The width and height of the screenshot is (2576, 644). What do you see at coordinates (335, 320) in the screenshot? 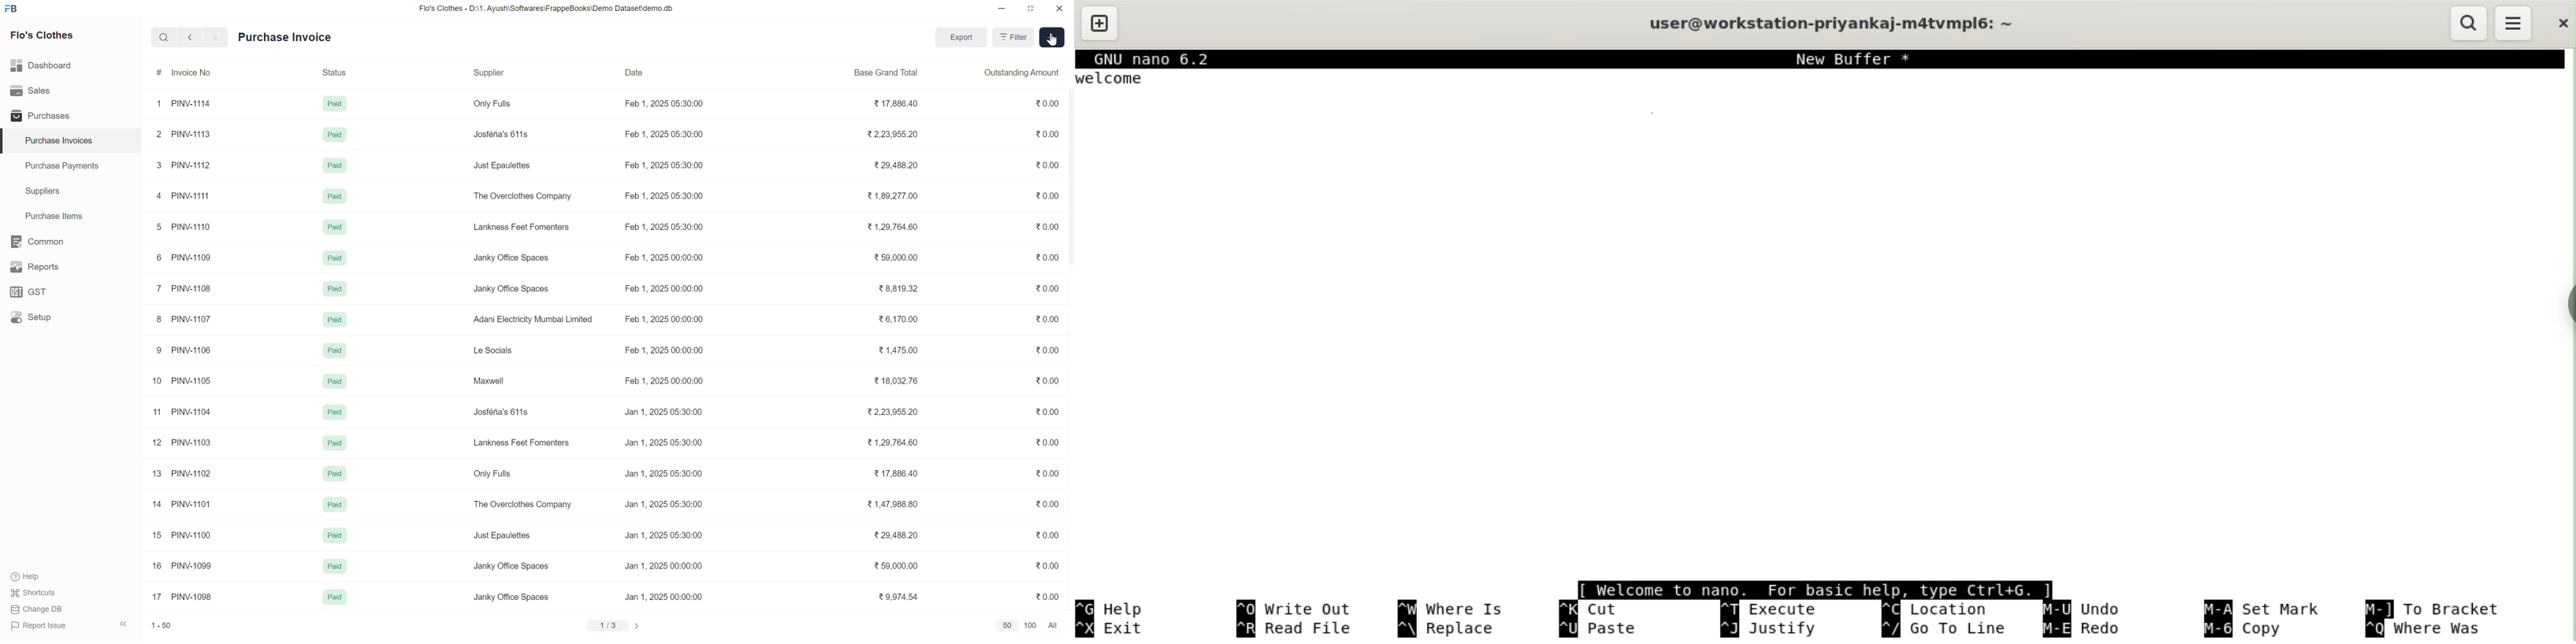
I see `Paid` at bounding box center [335, 320].